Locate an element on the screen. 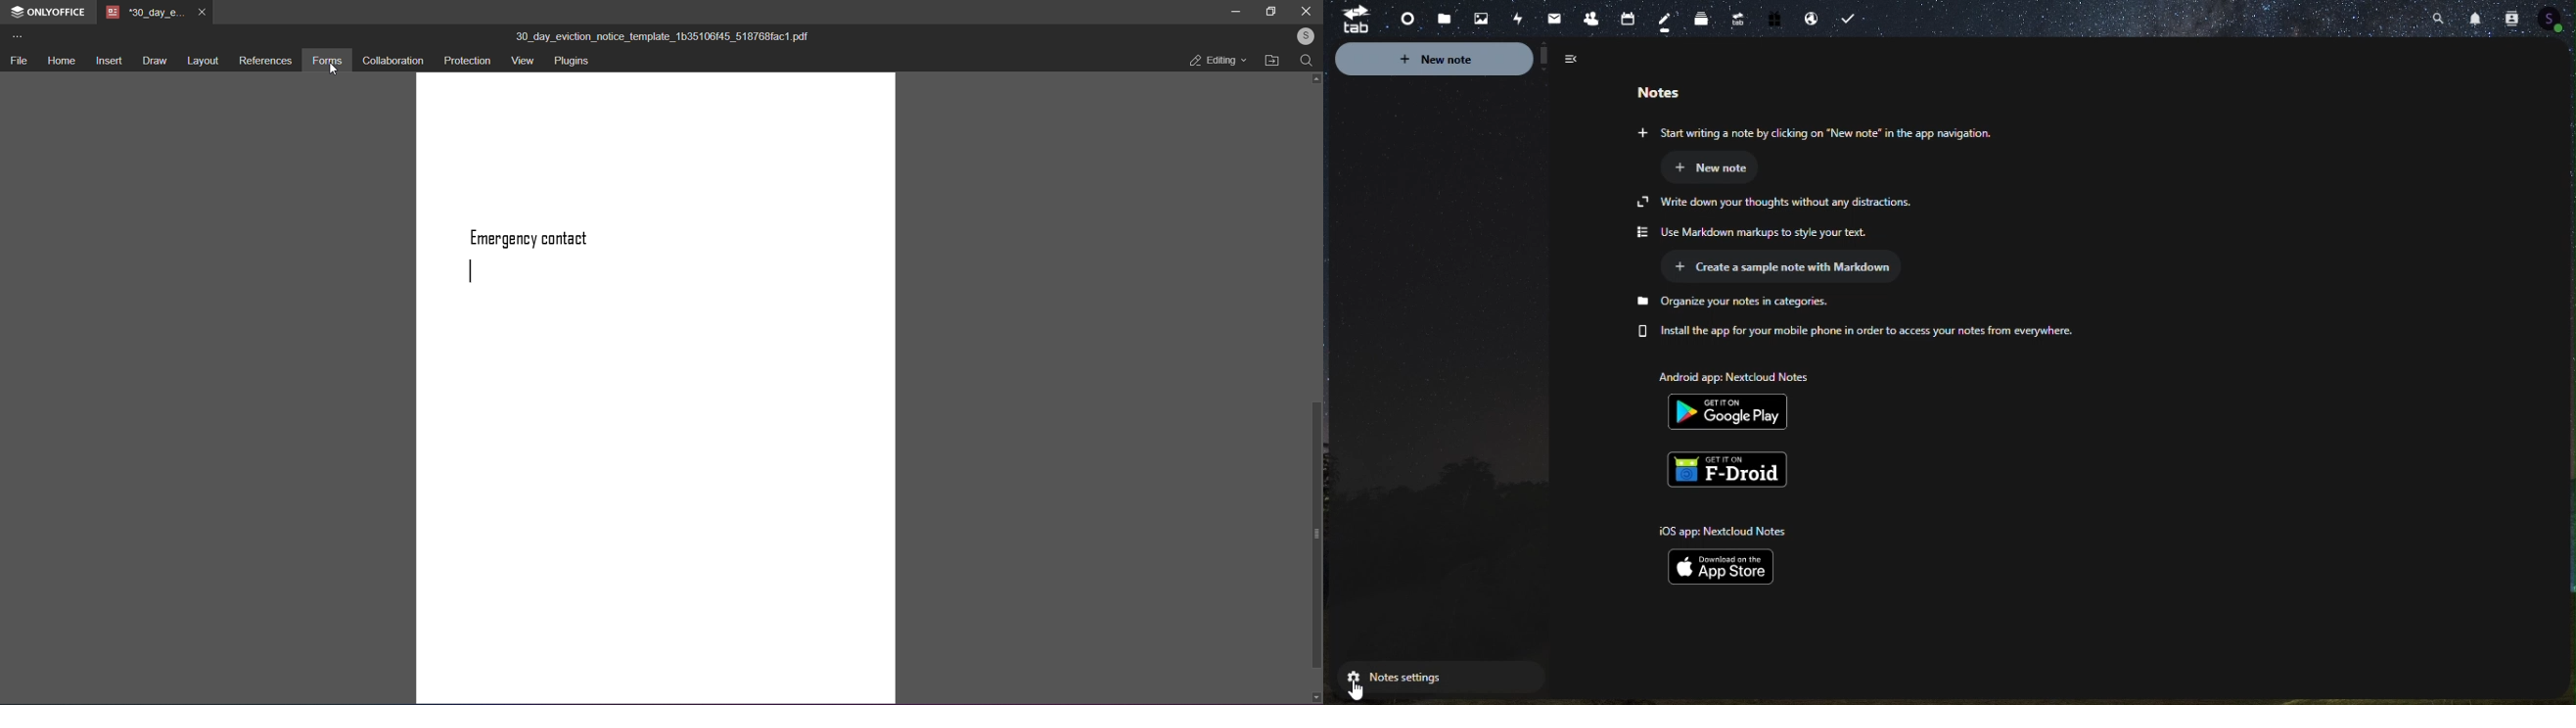 The width and height of the screenshot is (2576, 728). tab name is located at coordinates (144, 12).